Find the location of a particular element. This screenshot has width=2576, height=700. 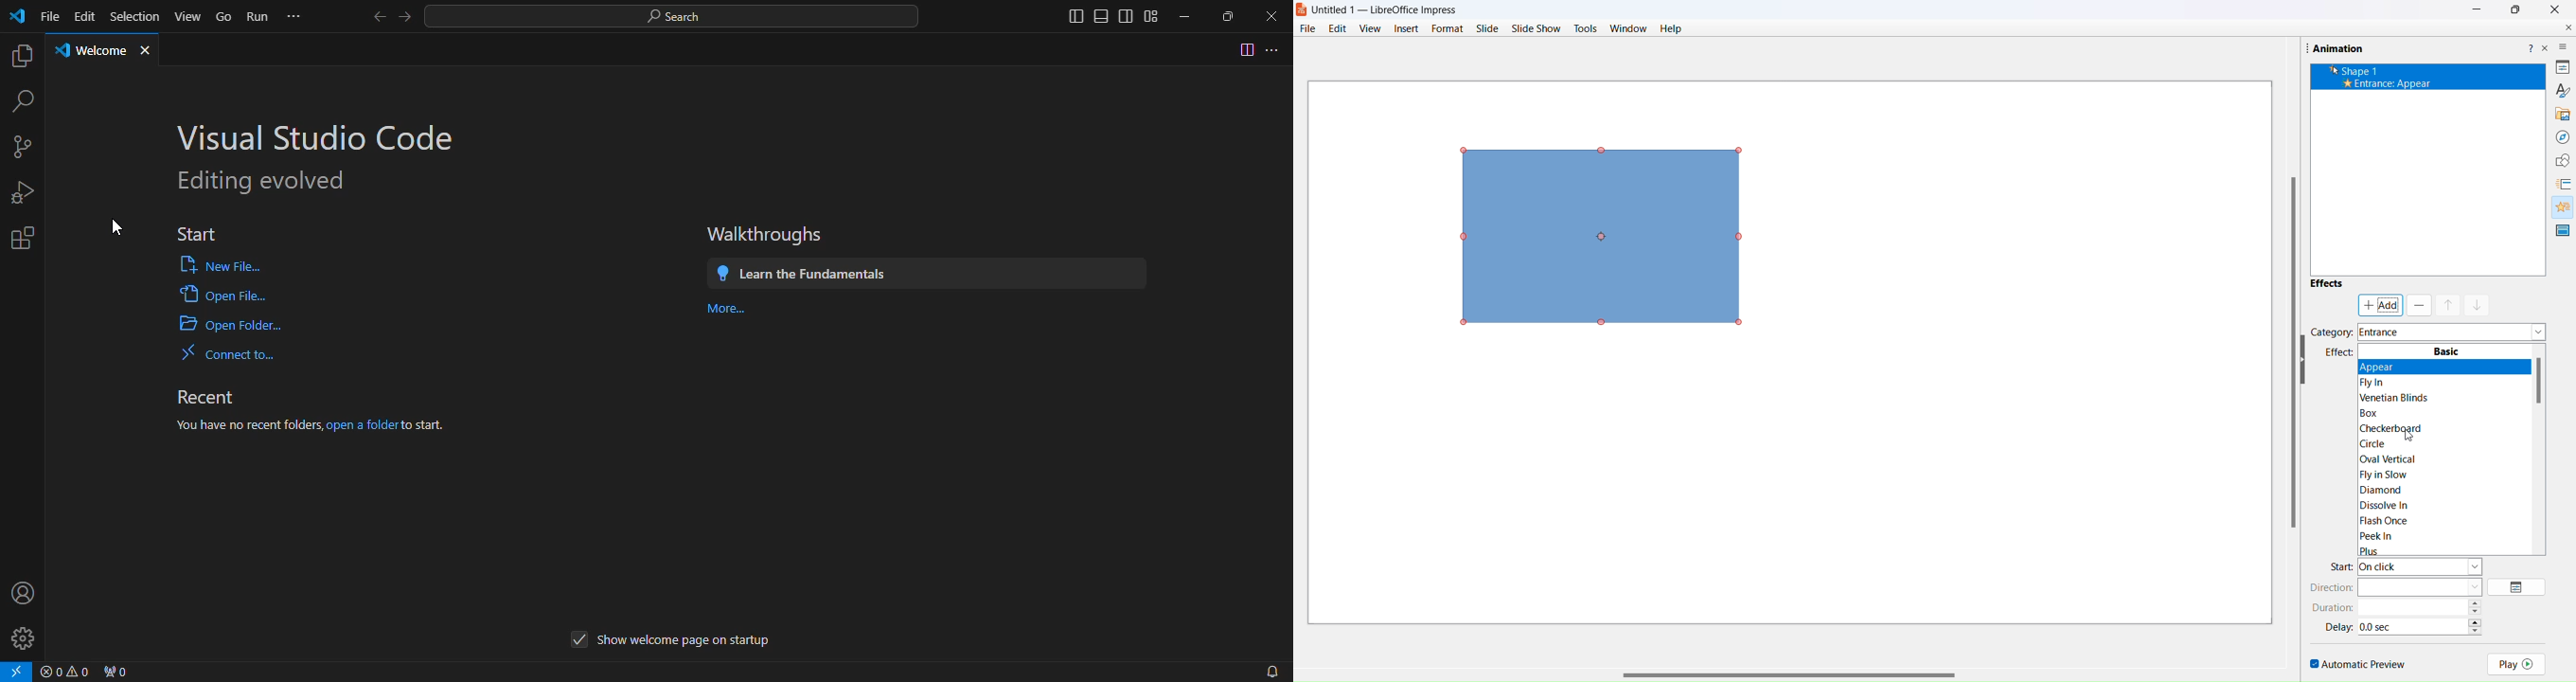

scroll bar is located at coordinates (1789, 669).